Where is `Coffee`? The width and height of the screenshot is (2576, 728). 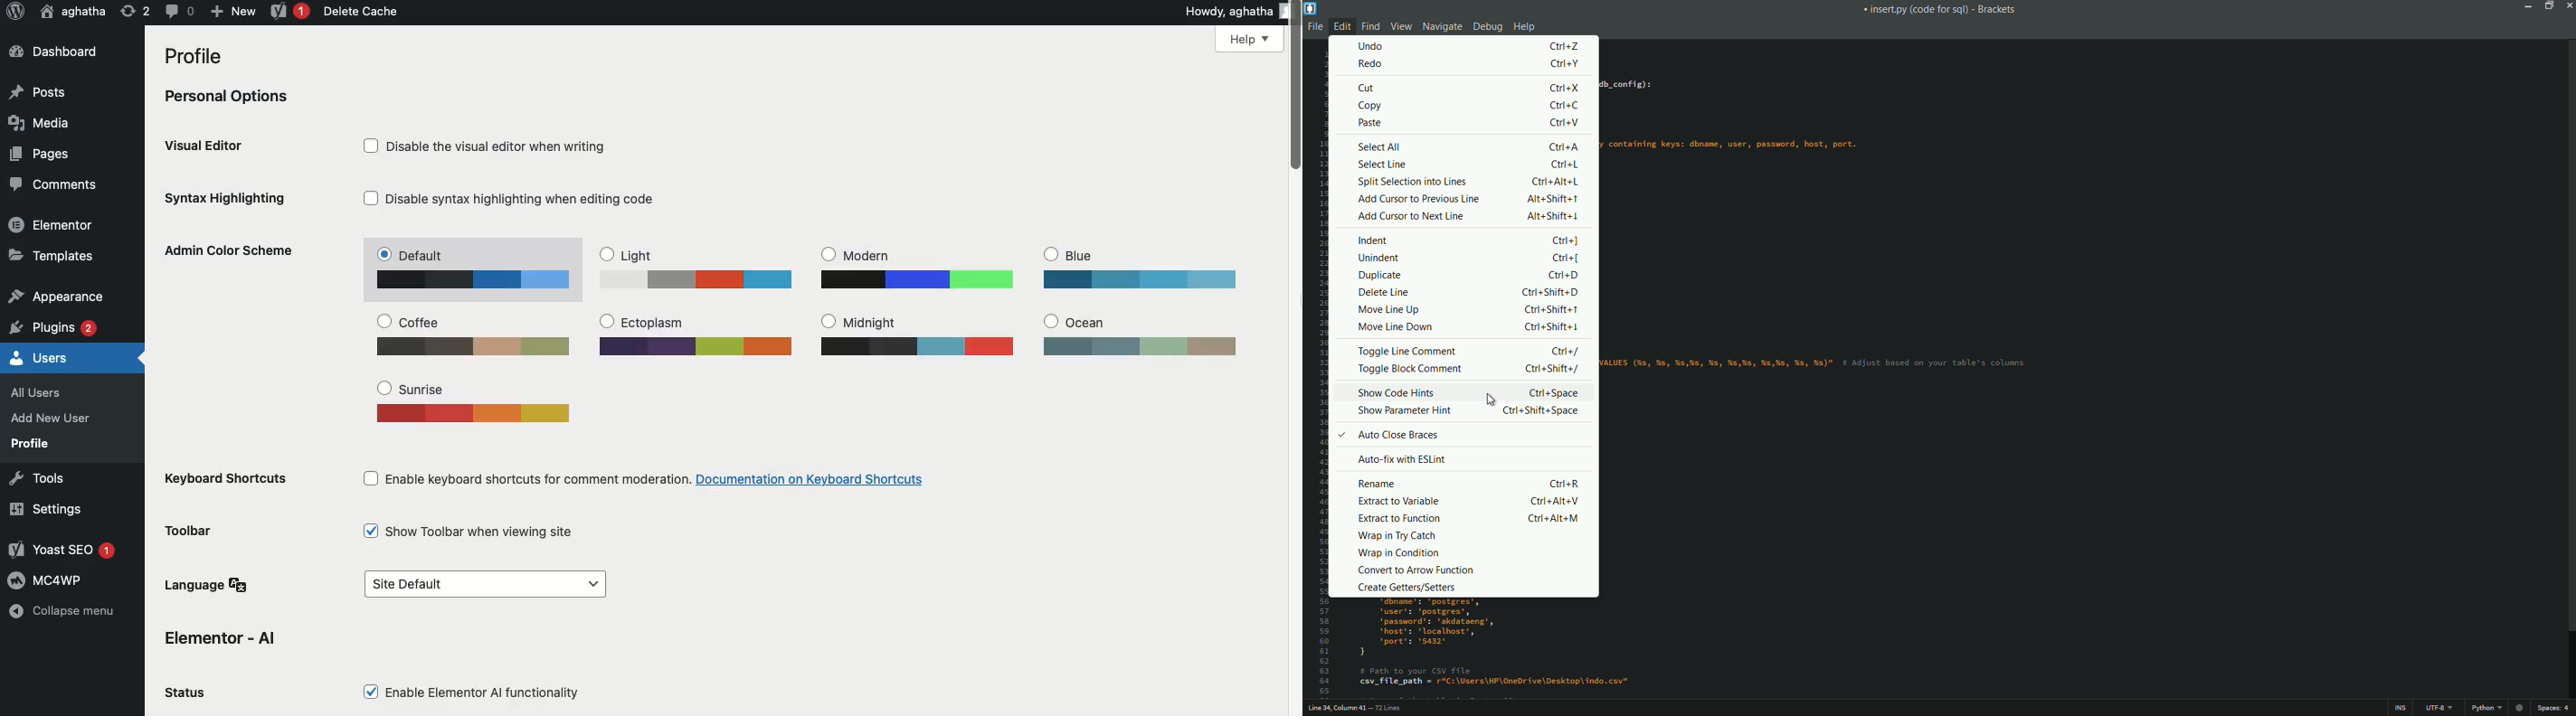
Coffee is located at coordinates (471, 336).